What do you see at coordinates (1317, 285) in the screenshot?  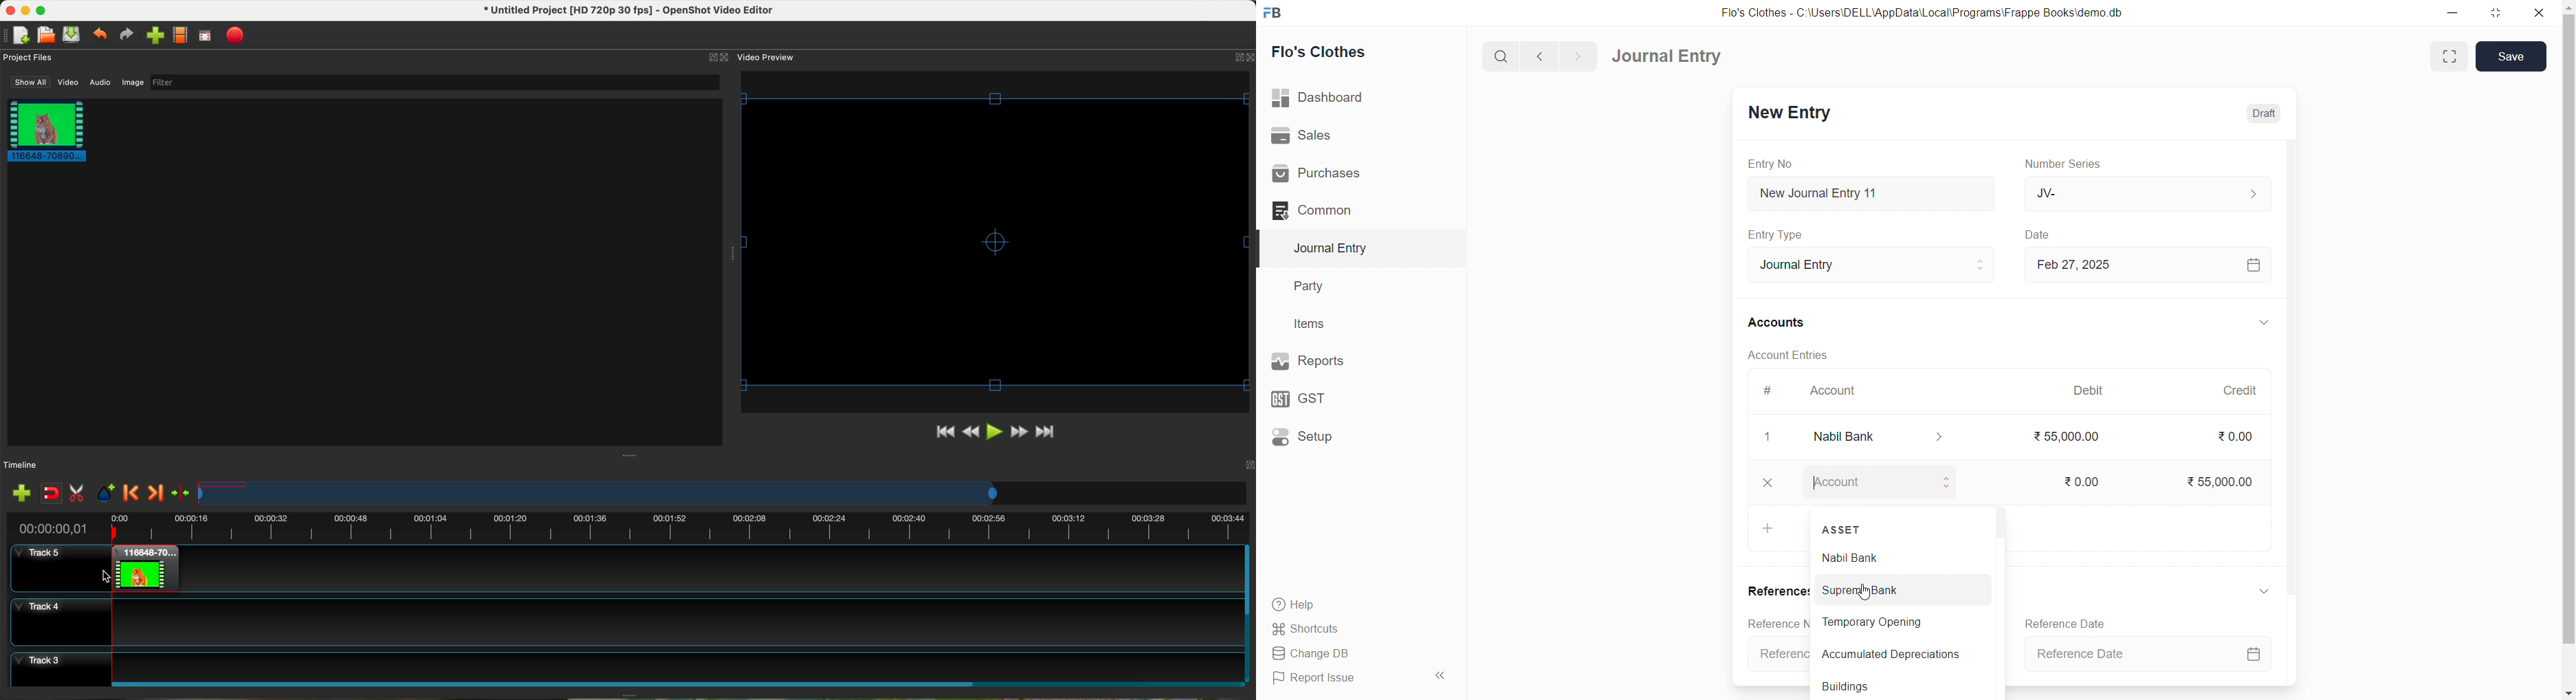 I see `Party` at bounding box center [1317, 285].